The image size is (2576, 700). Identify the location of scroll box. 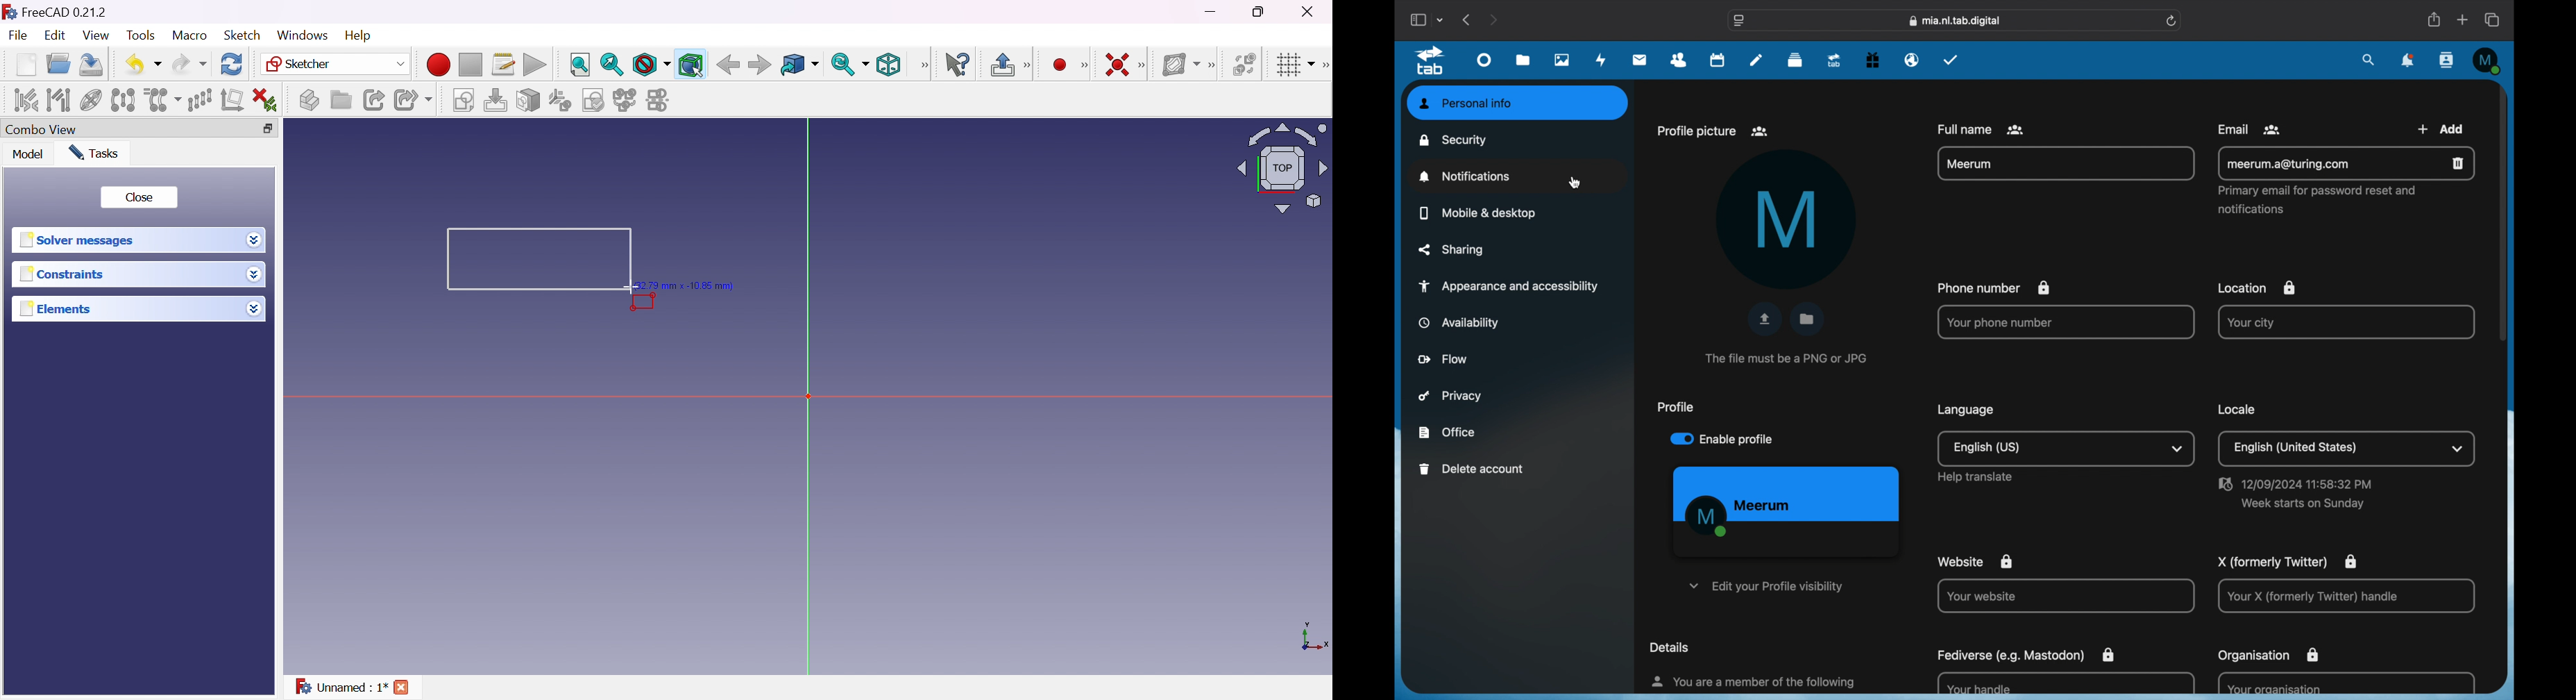
(2503, 213).